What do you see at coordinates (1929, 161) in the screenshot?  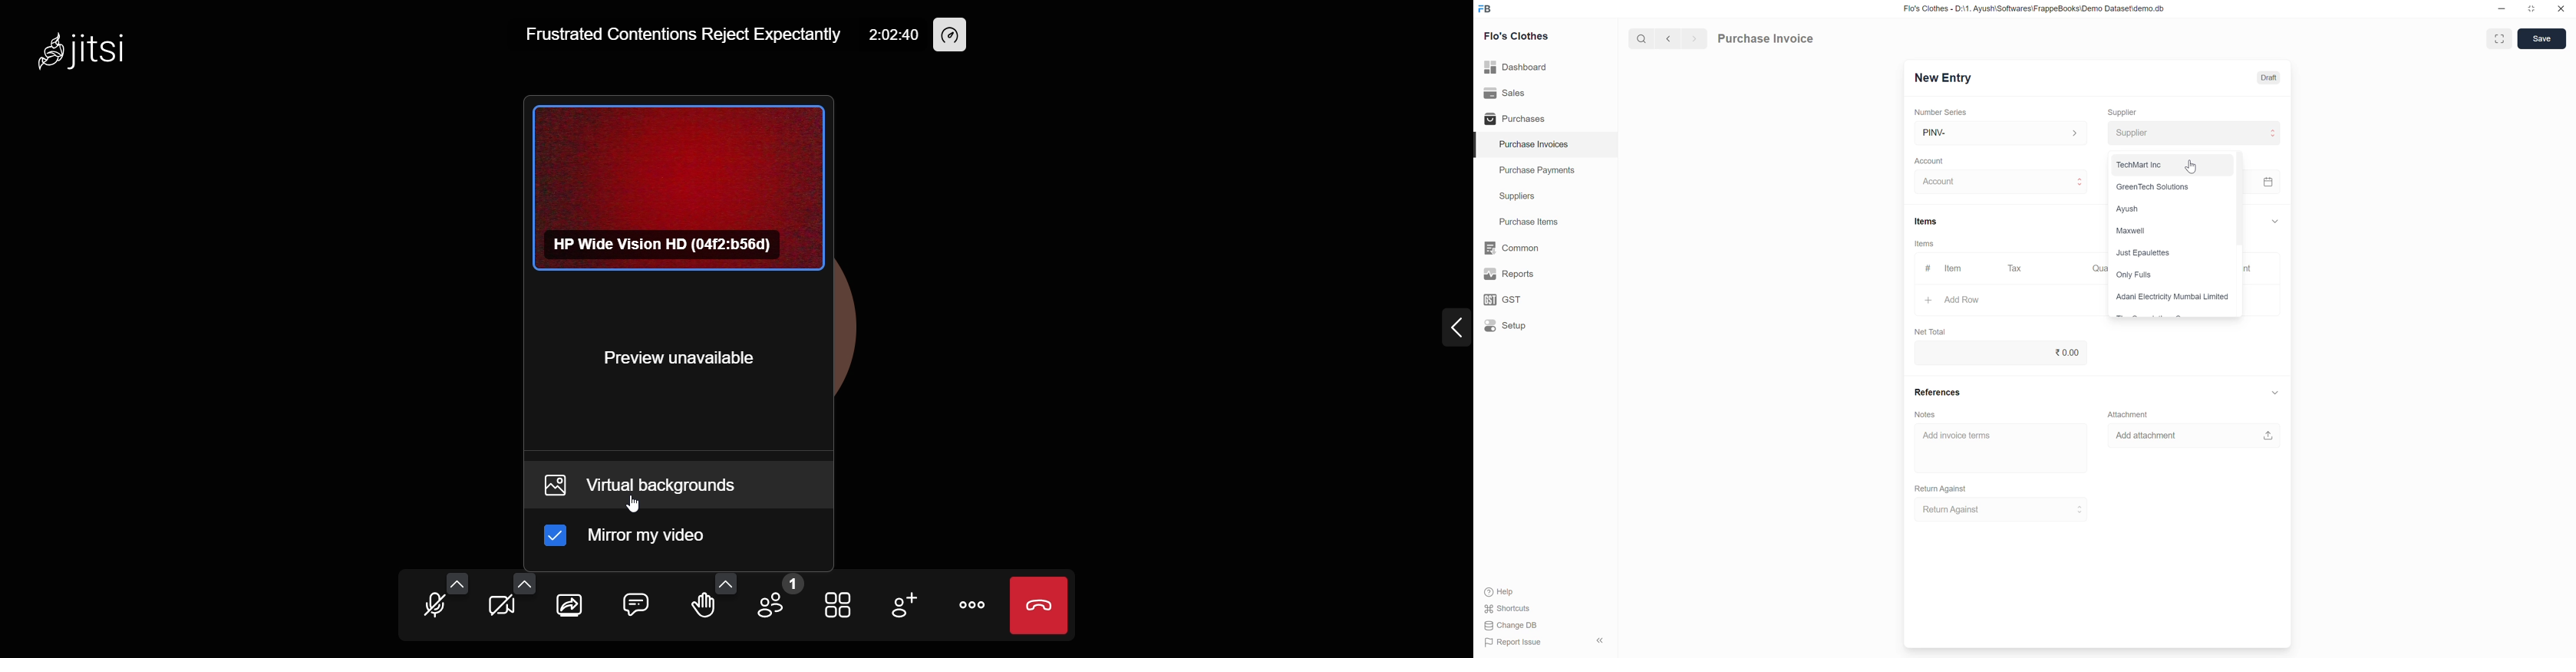 I see `Account` at bounding box center [1929, 161].